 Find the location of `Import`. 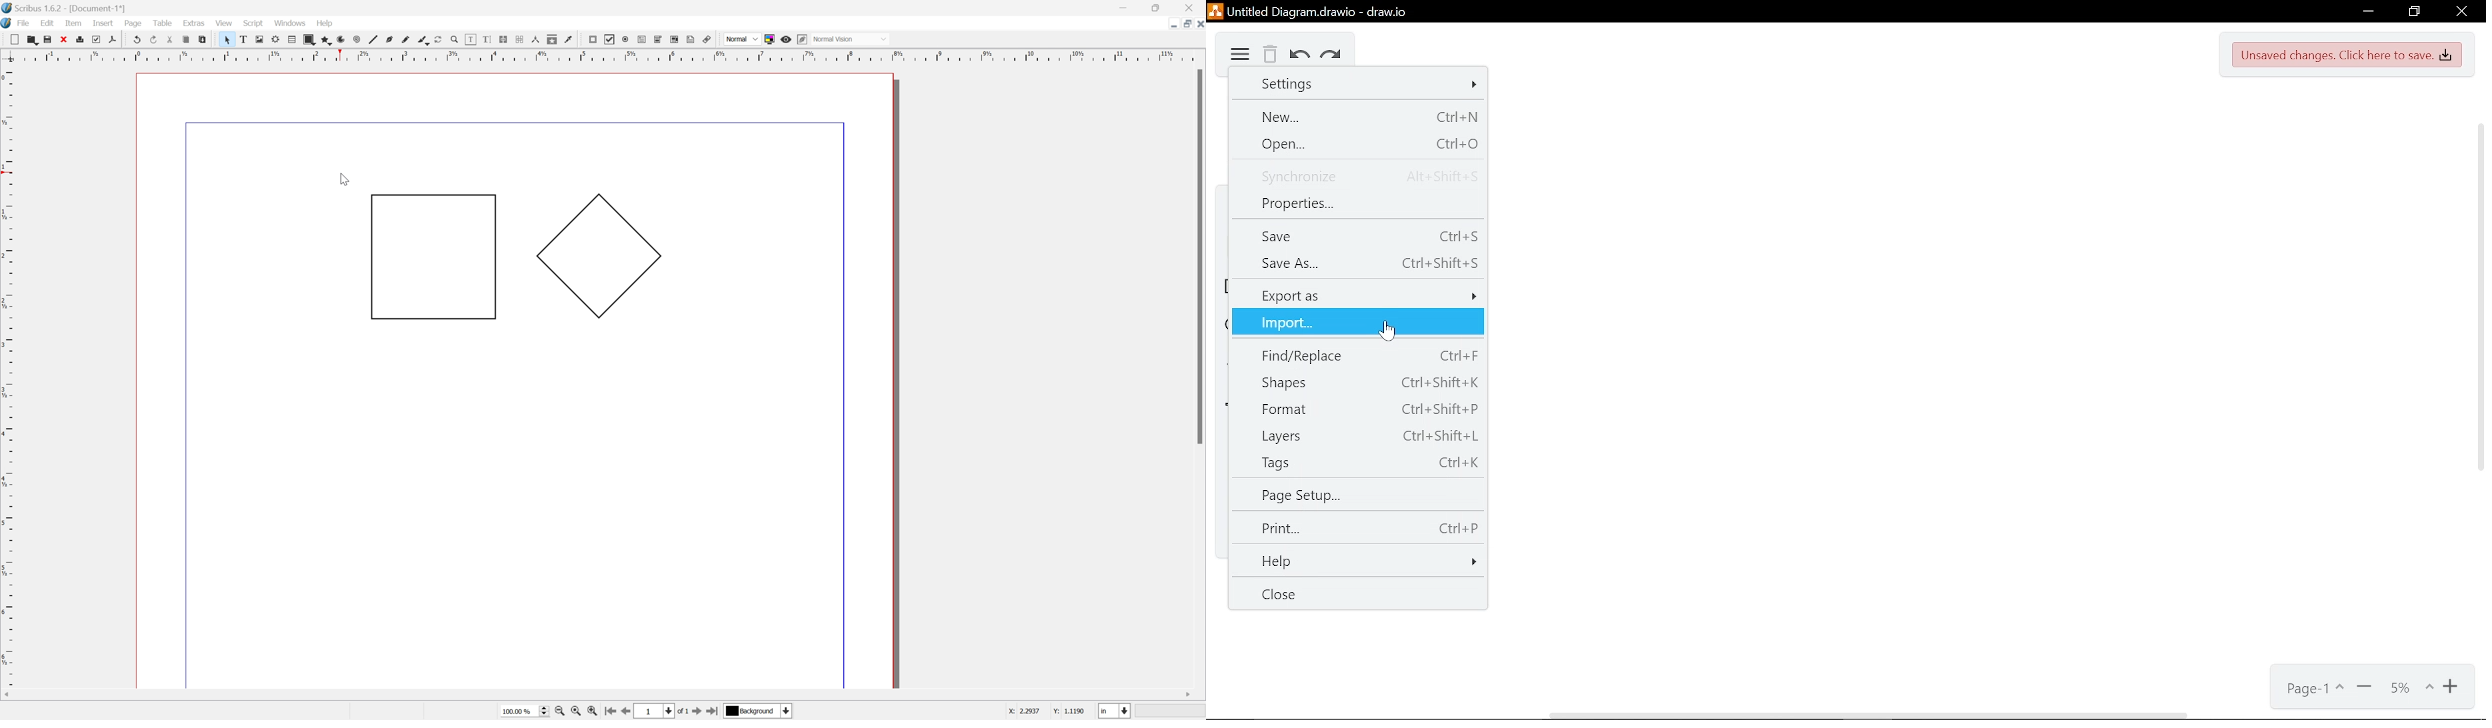

Import is located at coordinates (1358, 322).